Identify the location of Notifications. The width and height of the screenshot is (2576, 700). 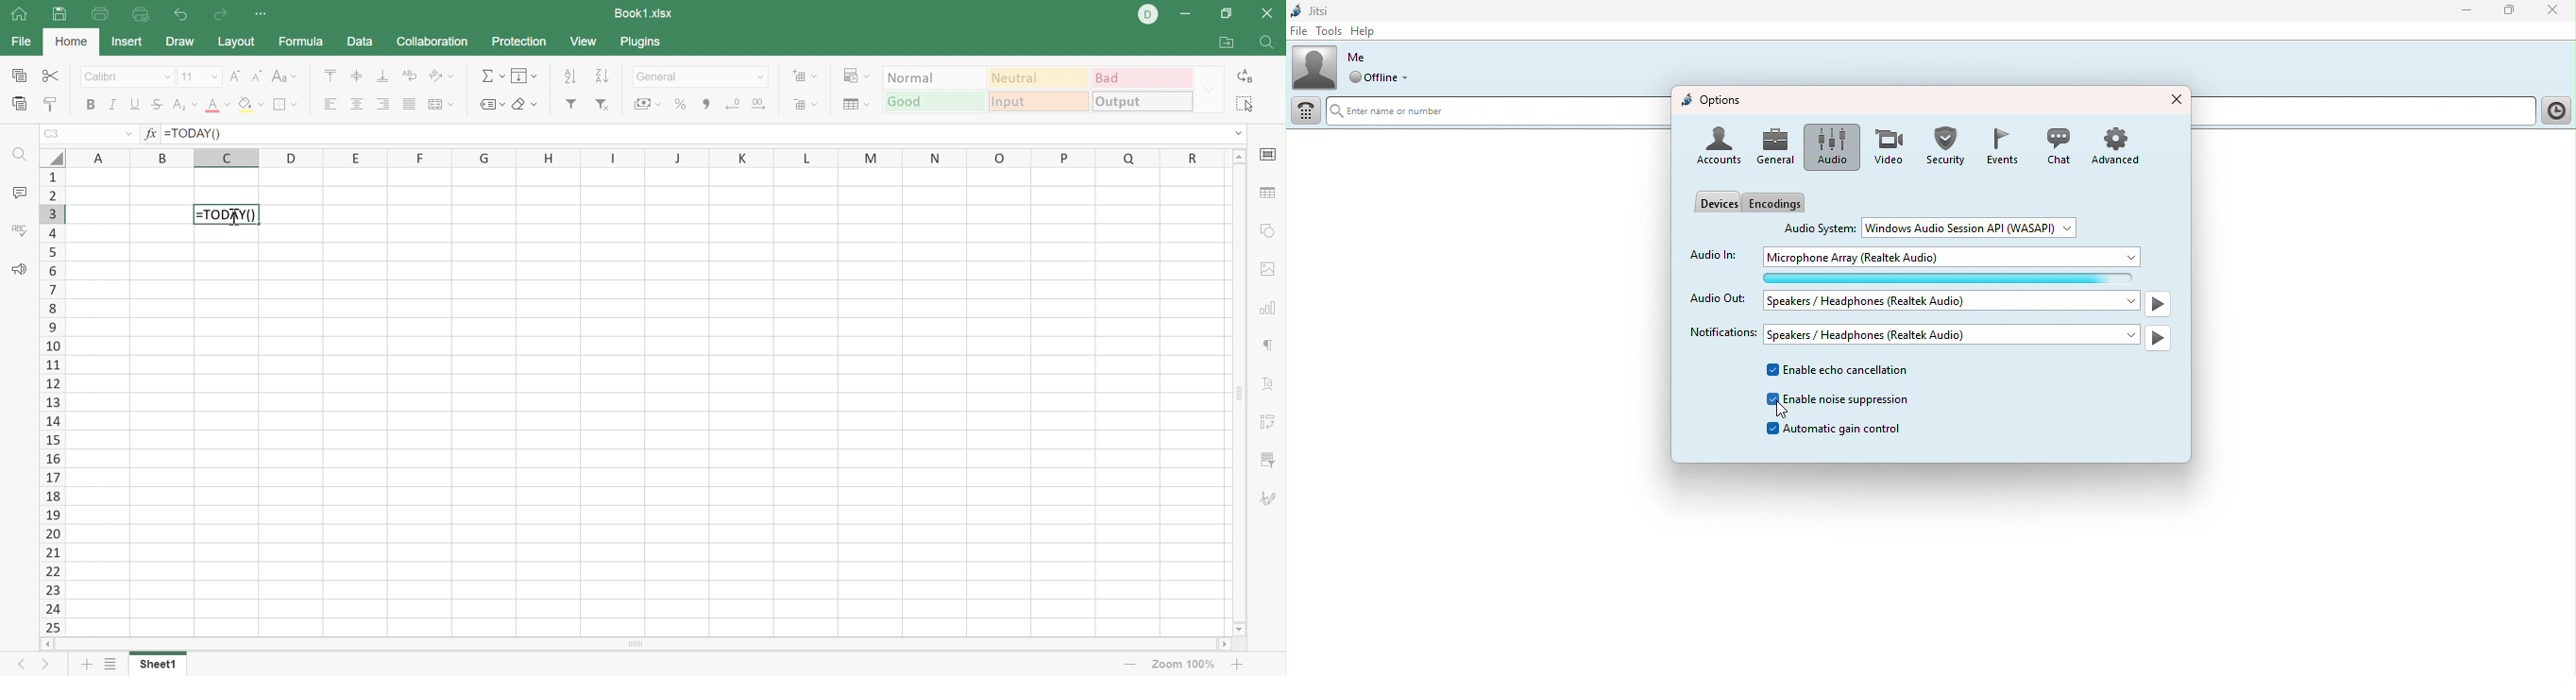
(1718, 332).